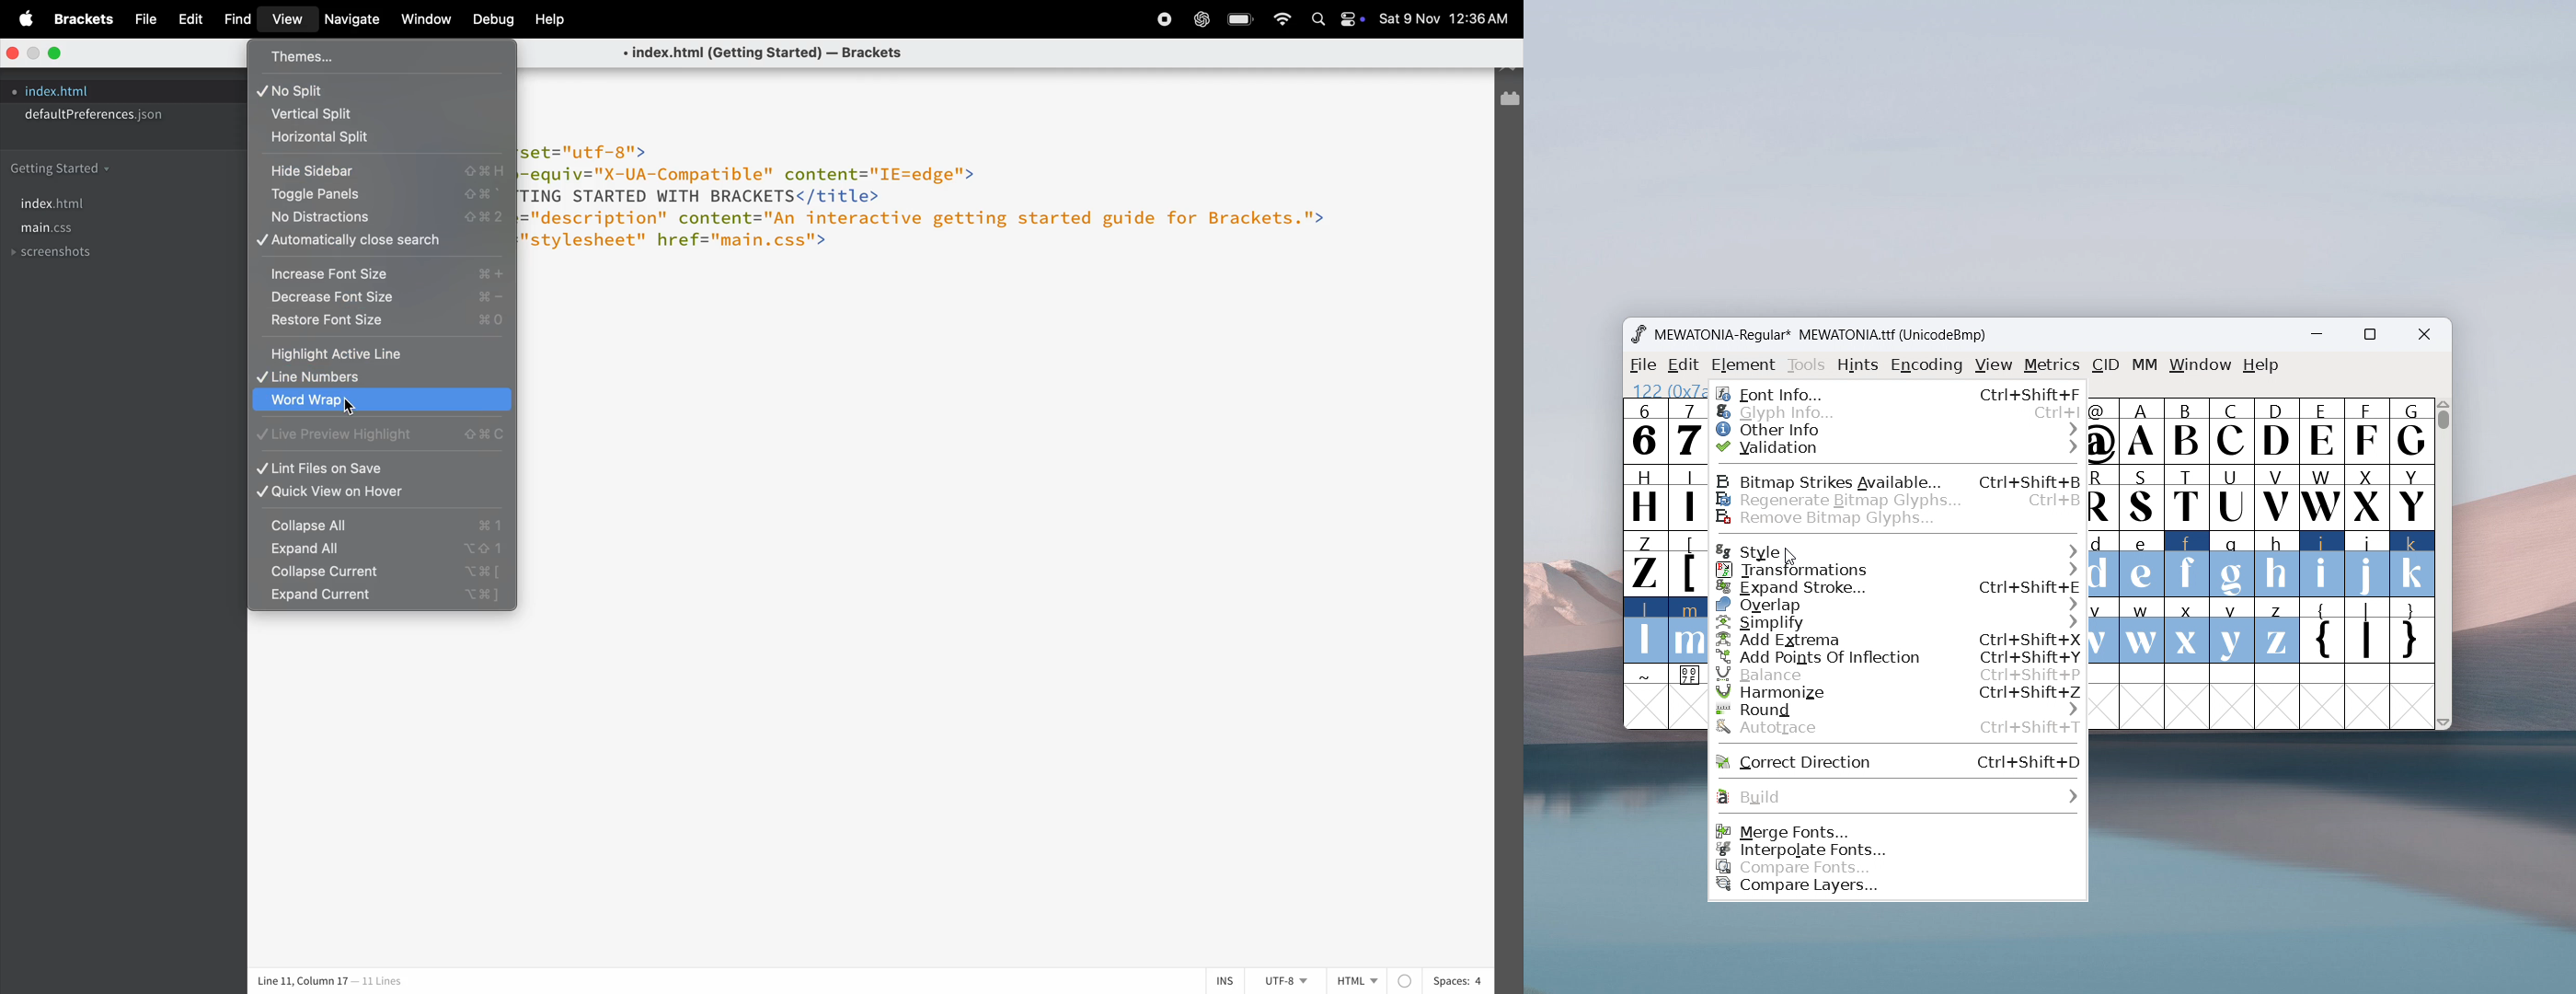 Image resolution: width=2576 pixels, height=1008 pixels. I want to click on l, so click(1646, 630).